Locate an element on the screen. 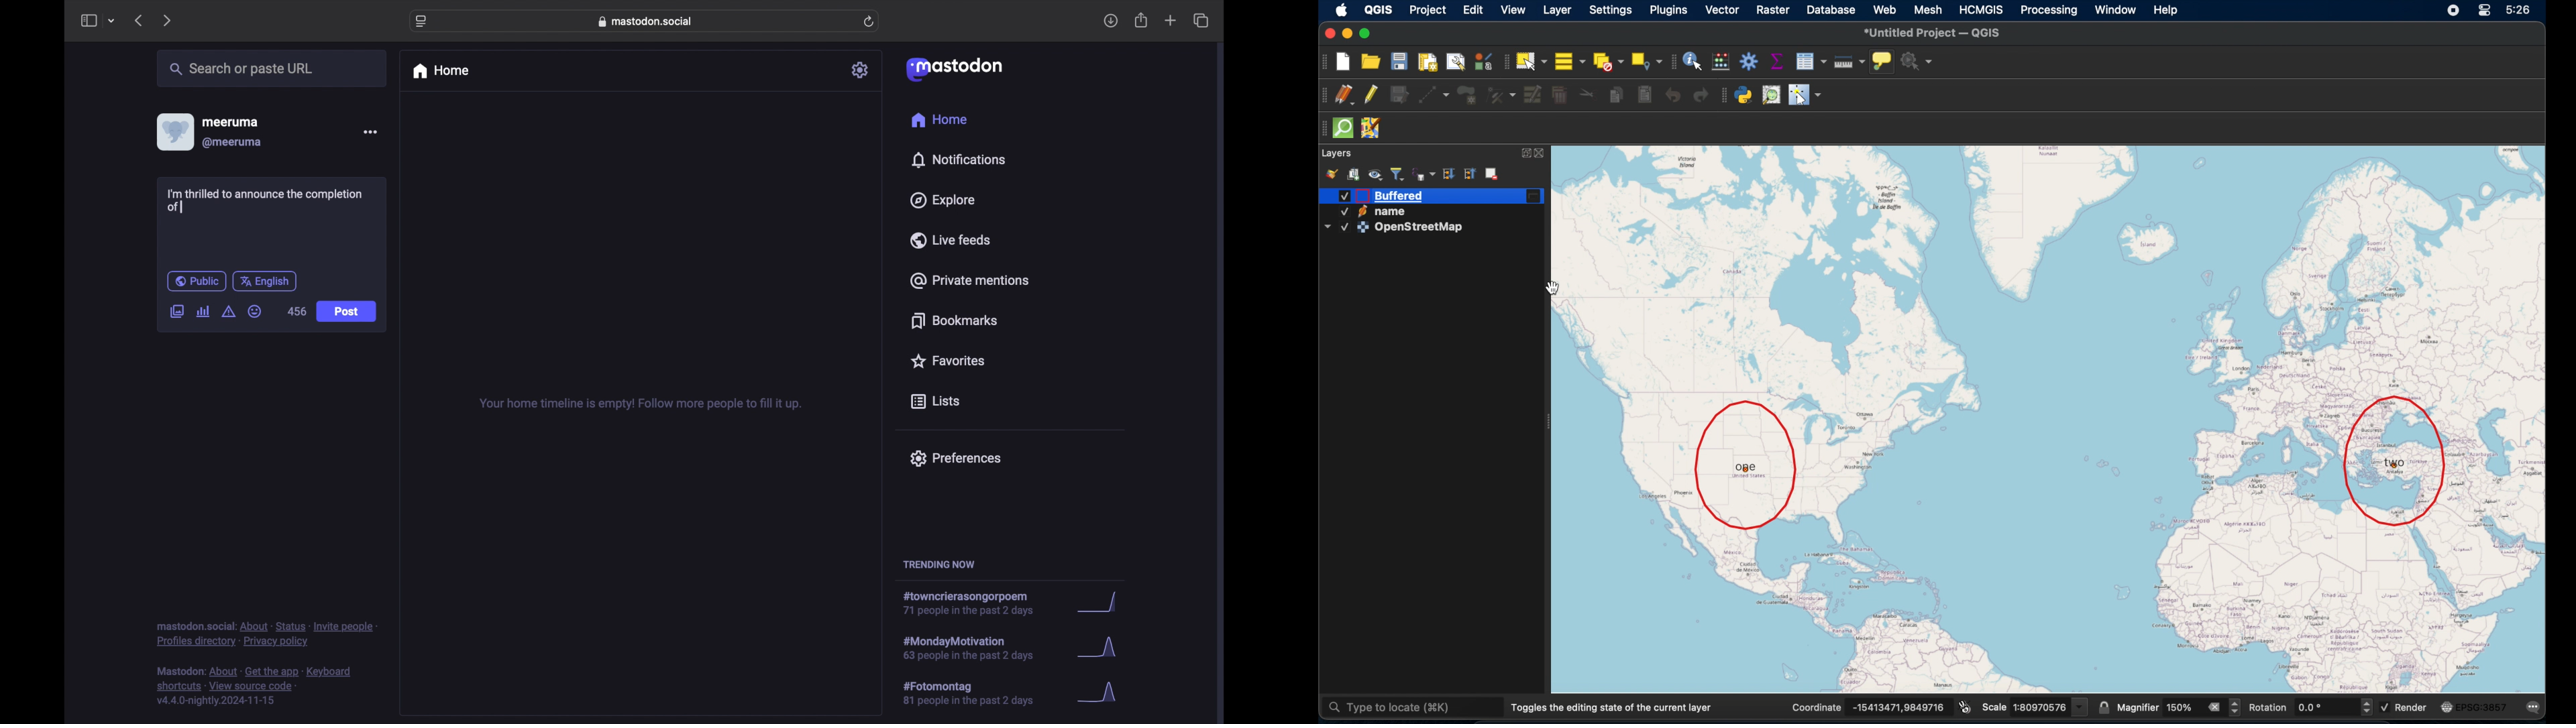  toggle extents and position mouse display is located at coordinates (1965, 706).